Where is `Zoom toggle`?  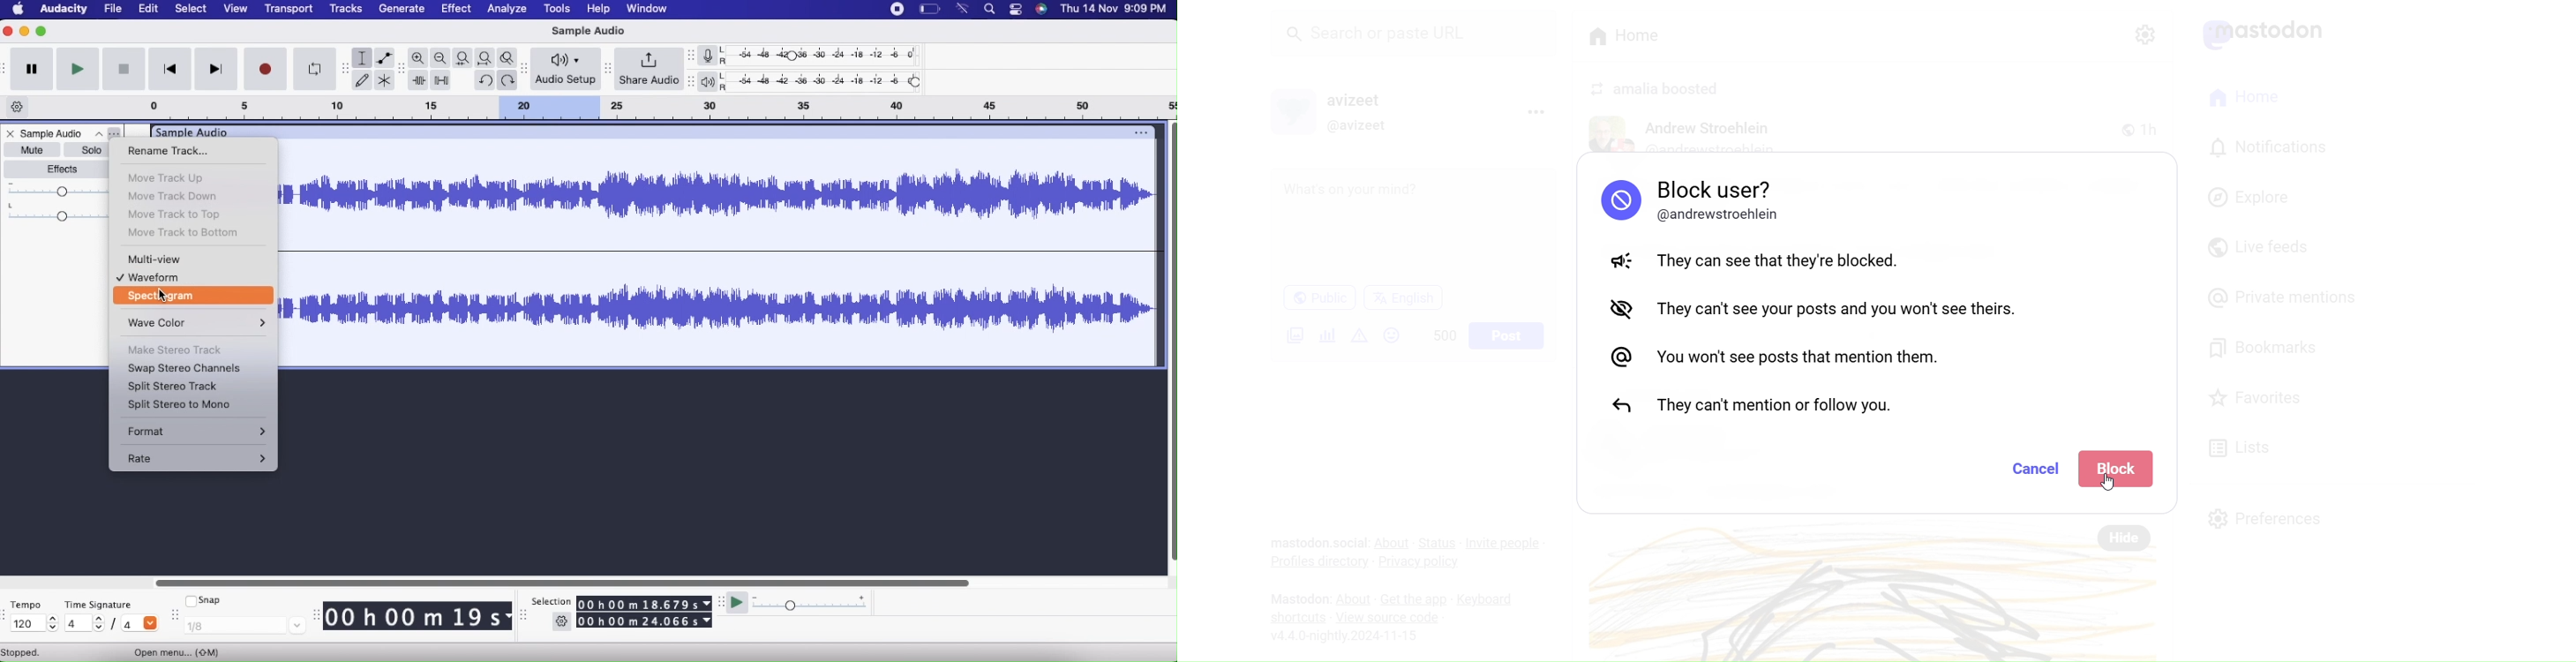 Zoom toggle is located at coordinates (509, 57).